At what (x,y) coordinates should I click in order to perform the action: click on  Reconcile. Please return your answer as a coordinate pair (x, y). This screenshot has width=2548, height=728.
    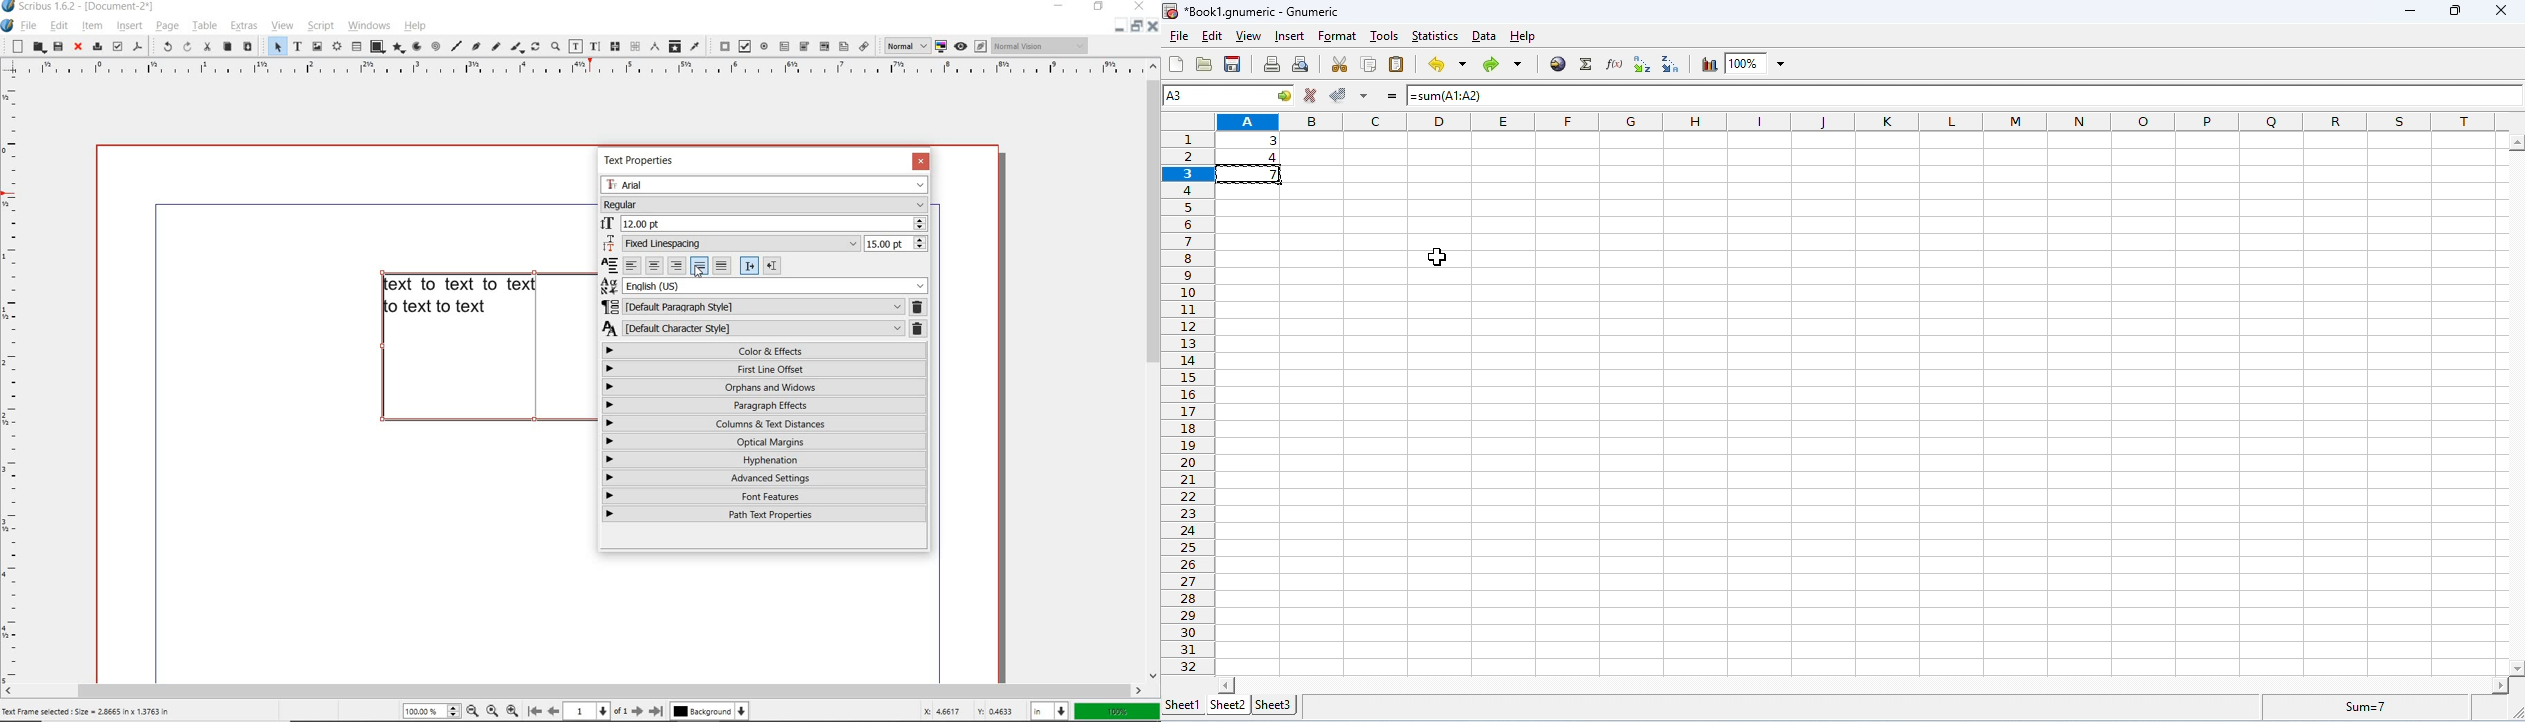
    Looking at the image, I should click on (610, 264).